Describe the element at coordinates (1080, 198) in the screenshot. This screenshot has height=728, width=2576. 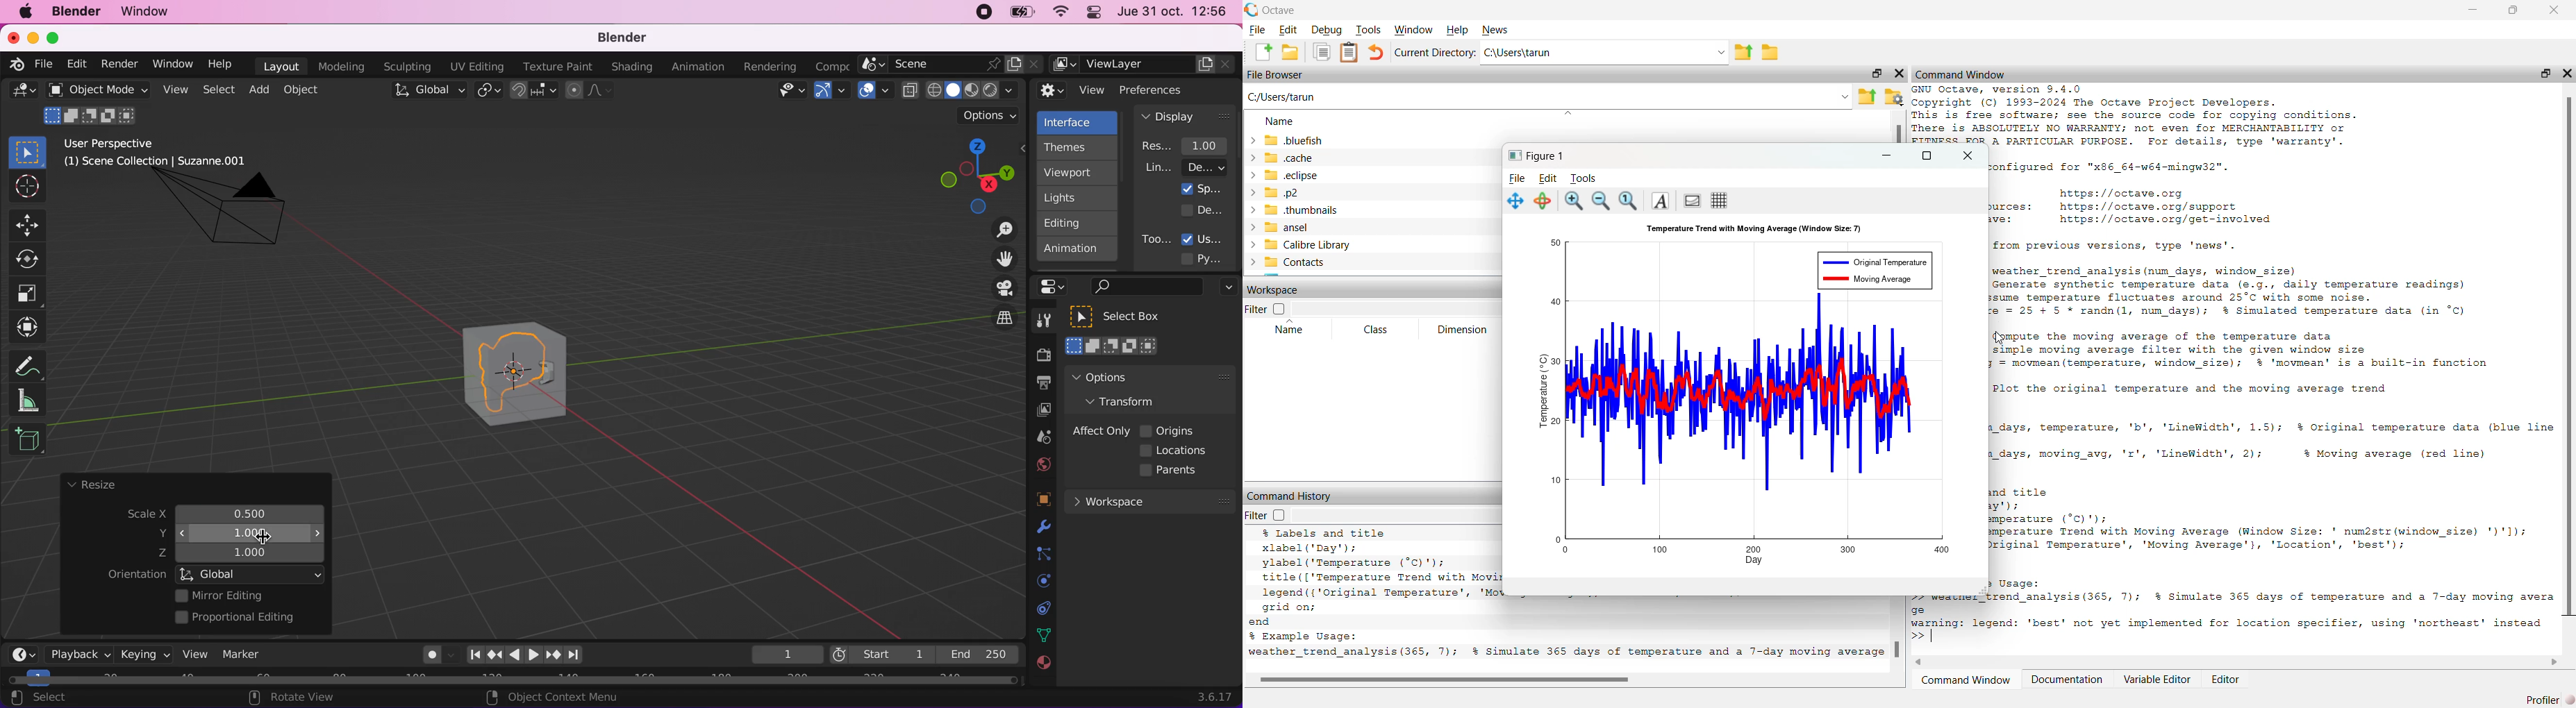
I see `lights` at that location.